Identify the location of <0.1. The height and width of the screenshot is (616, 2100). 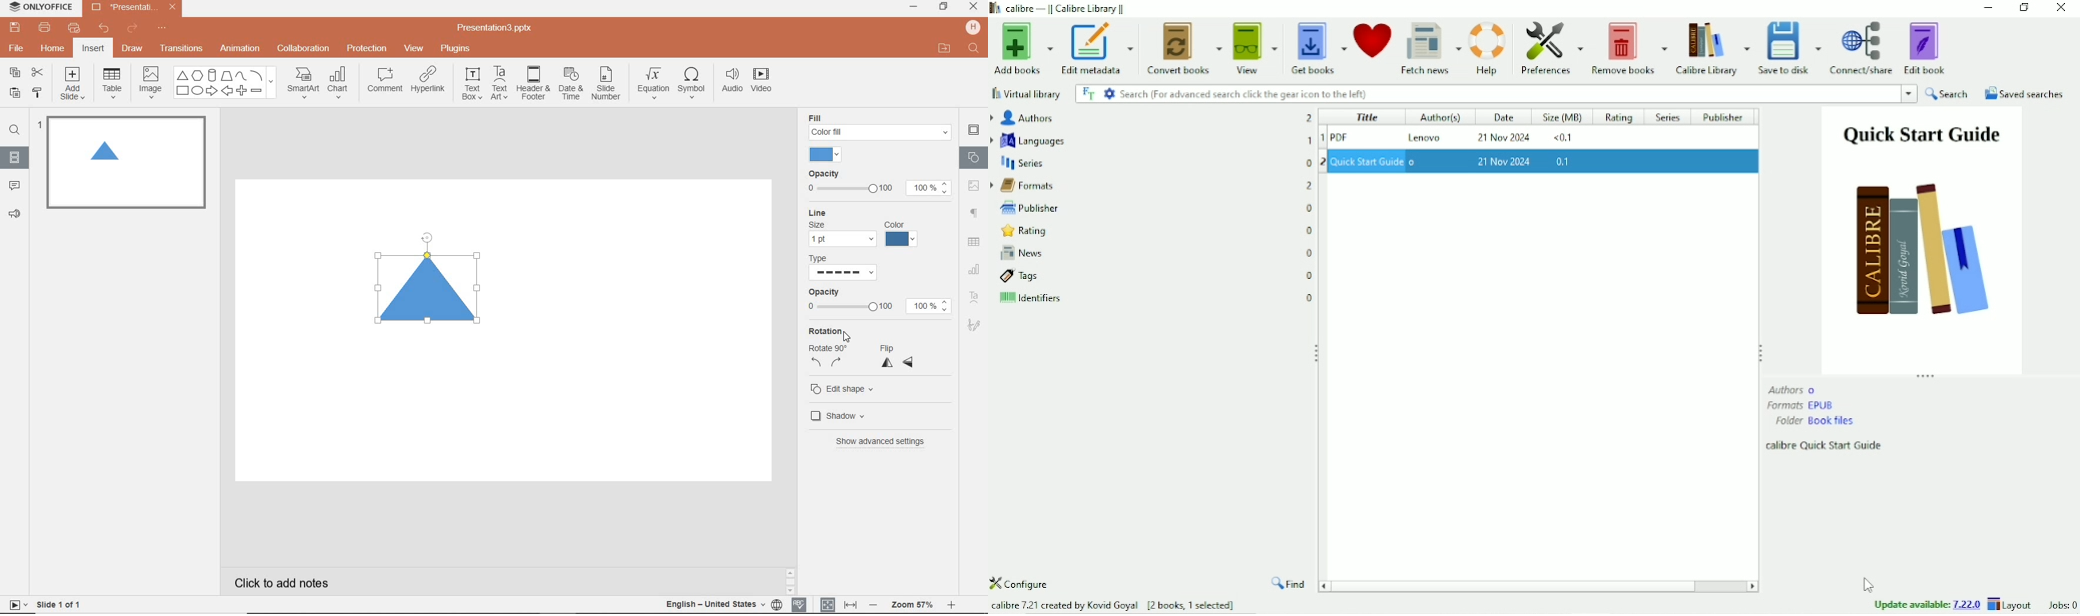
(1562, 139).